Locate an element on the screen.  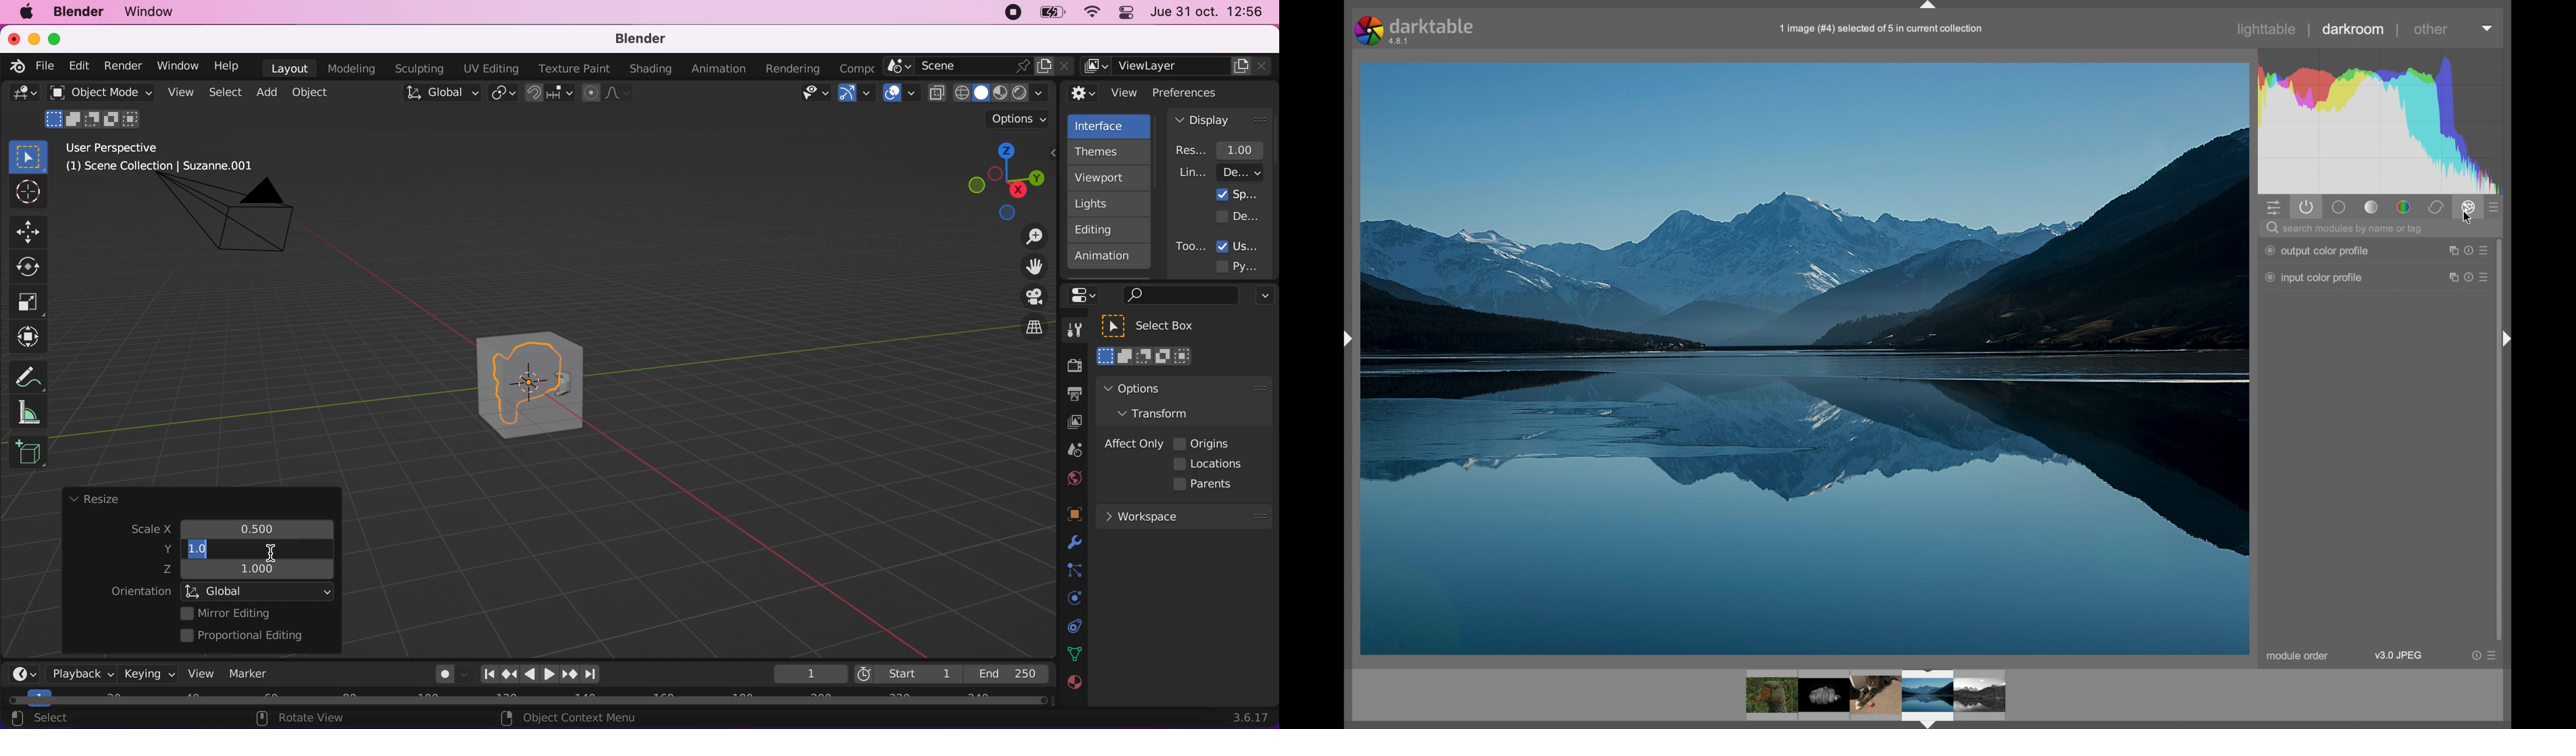
object is located at coordinates (313, 92).